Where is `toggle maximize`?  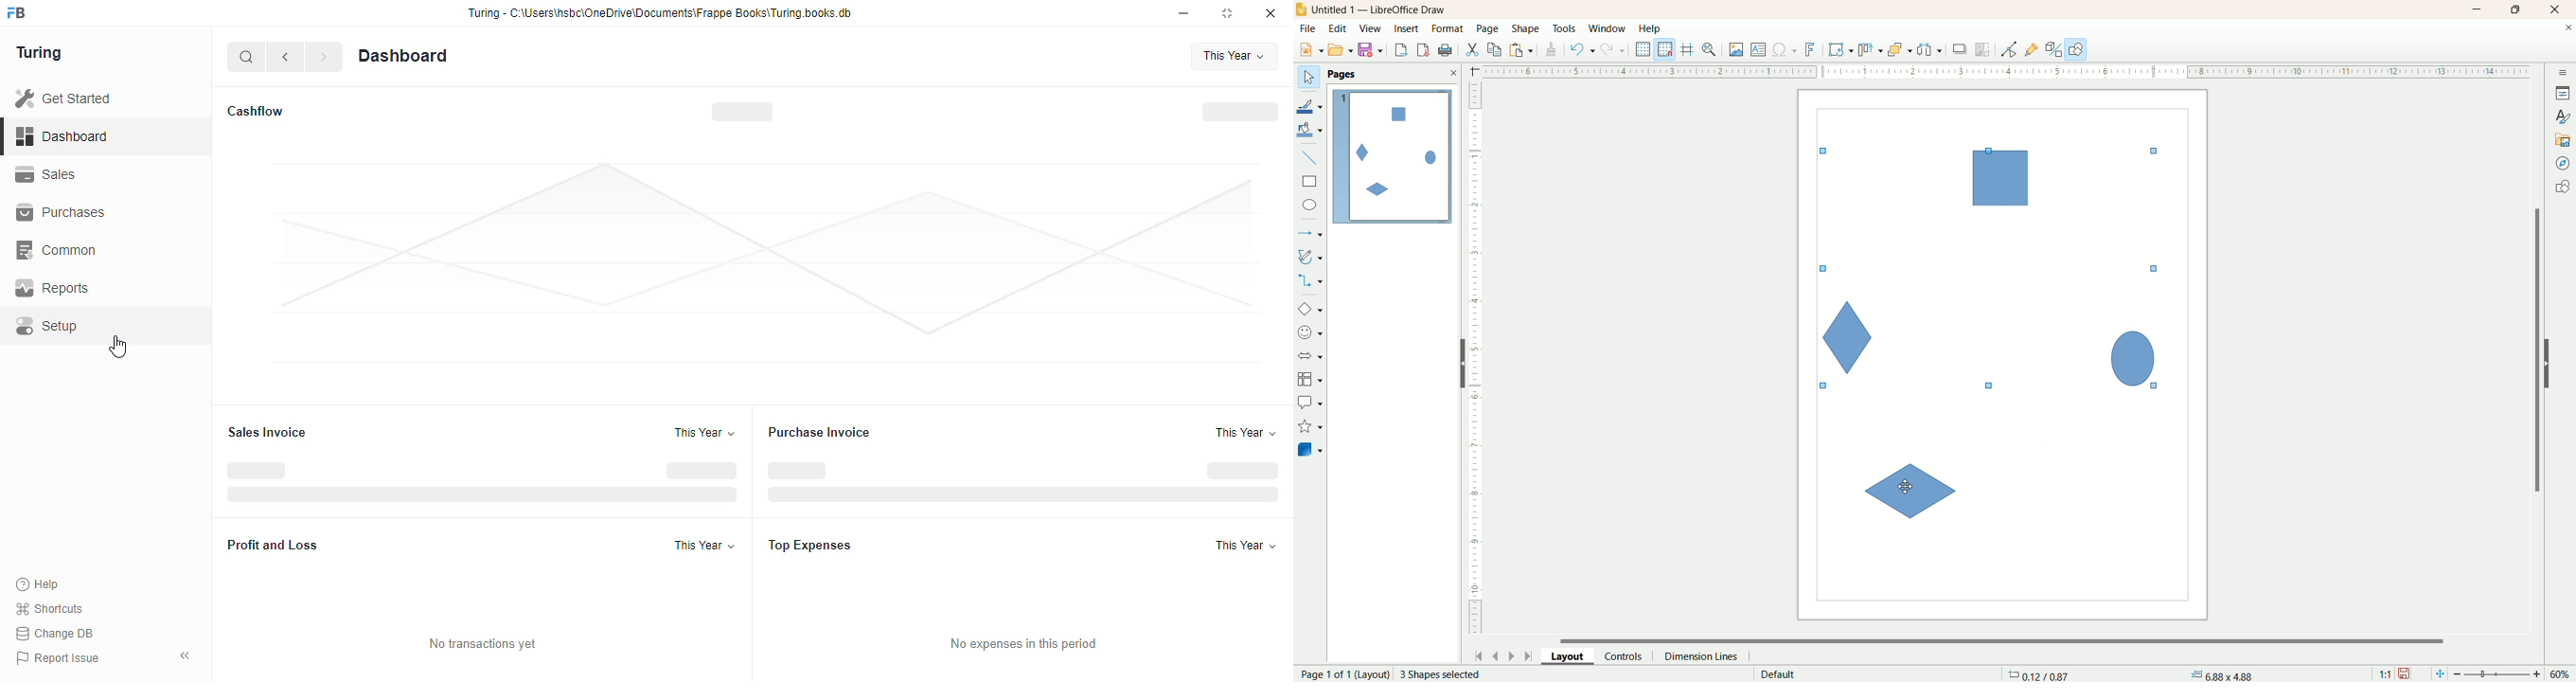
toggle maximize is located at coordinates (1226, 12).